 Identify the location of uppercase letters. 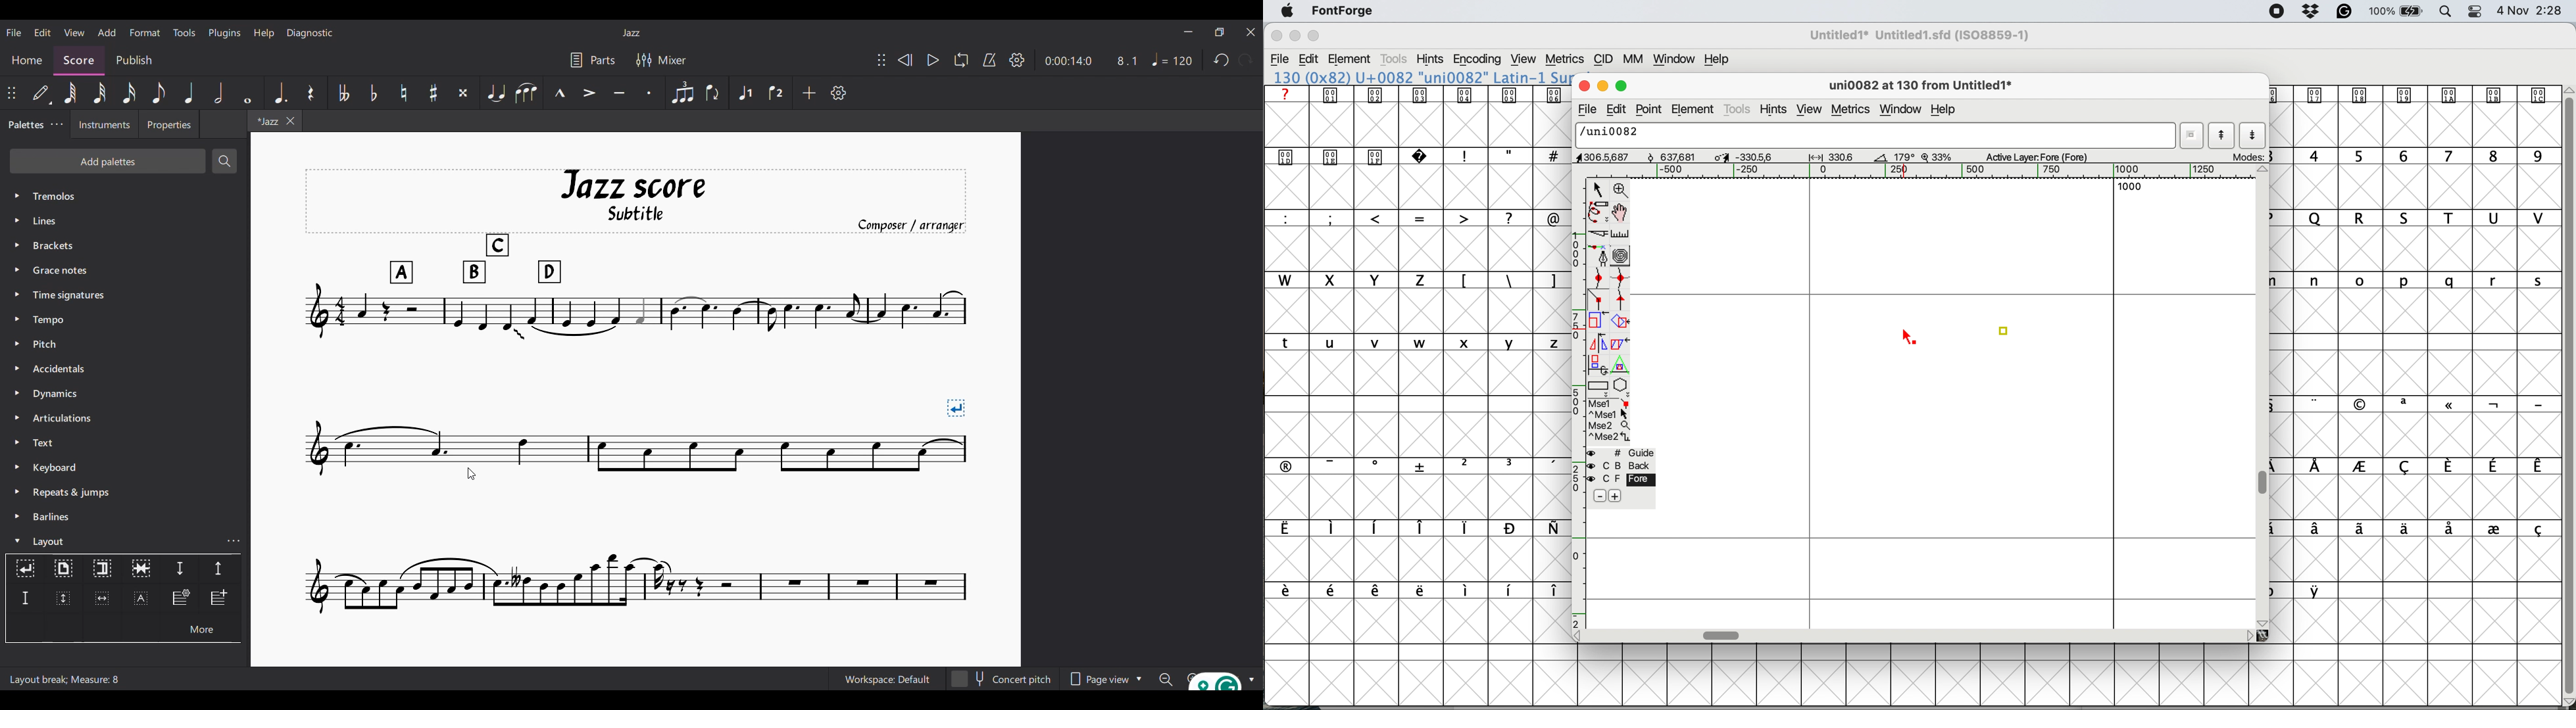
(1353, 279).